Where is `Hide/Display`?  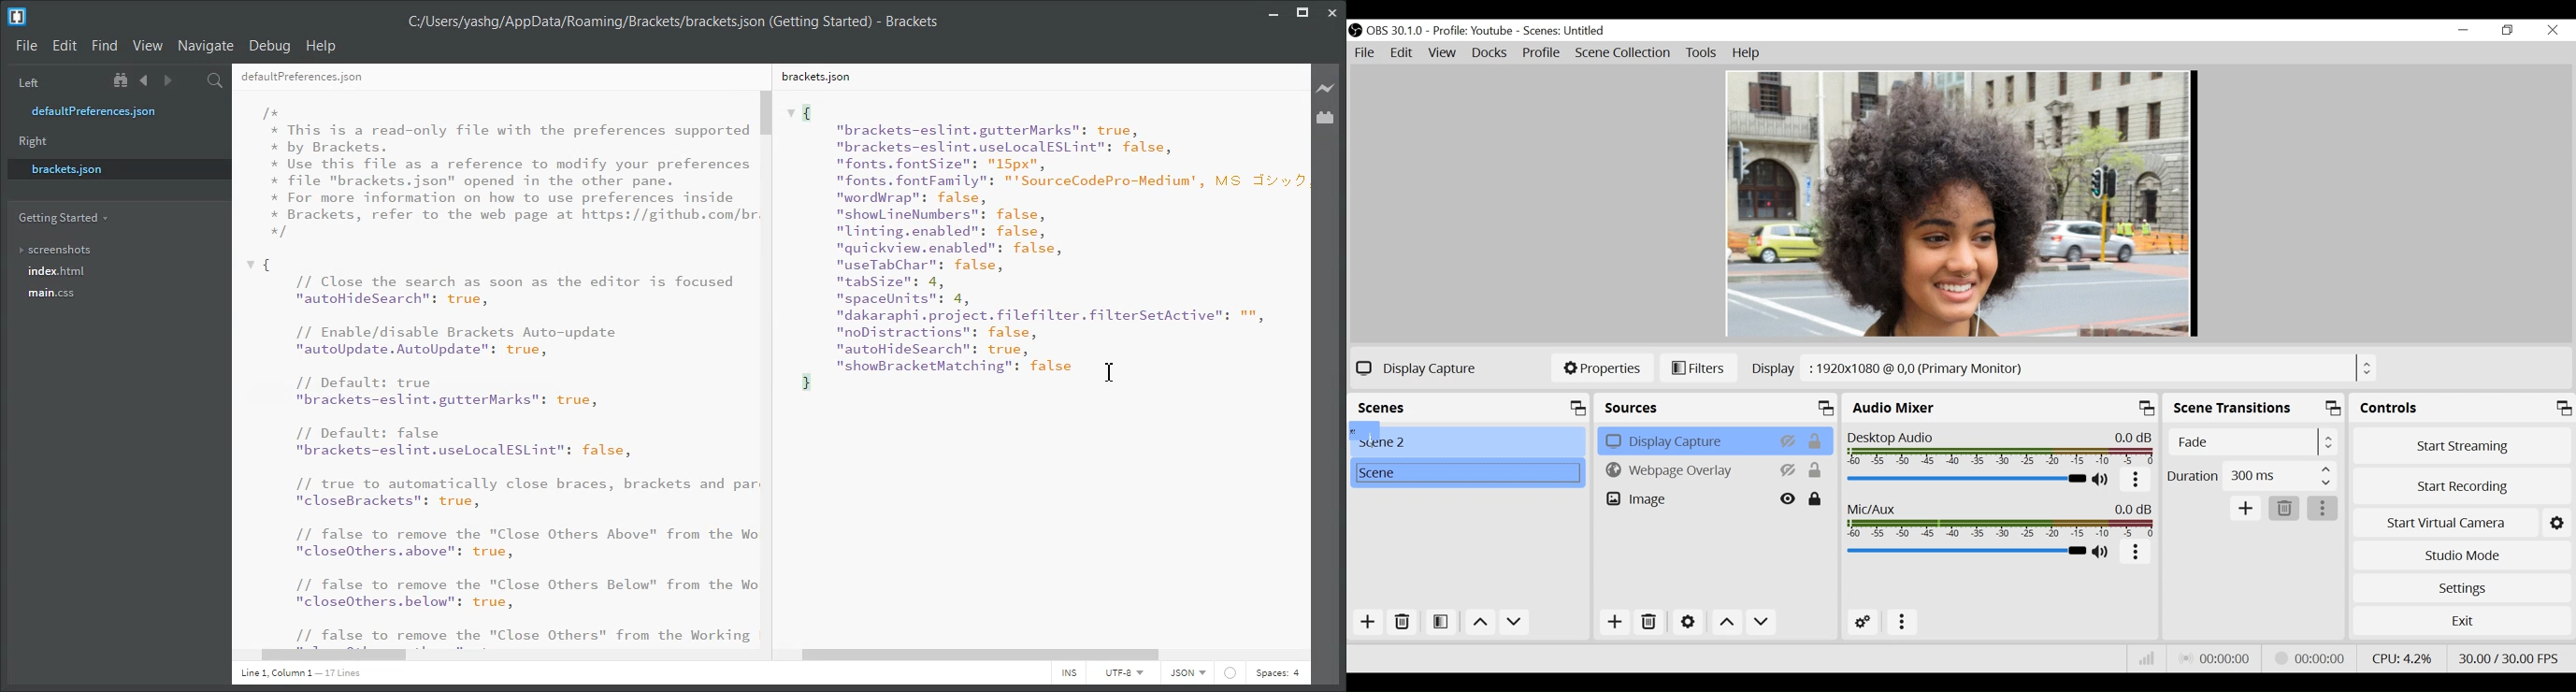 Hide/Display is located at coordinates (1787, 440).